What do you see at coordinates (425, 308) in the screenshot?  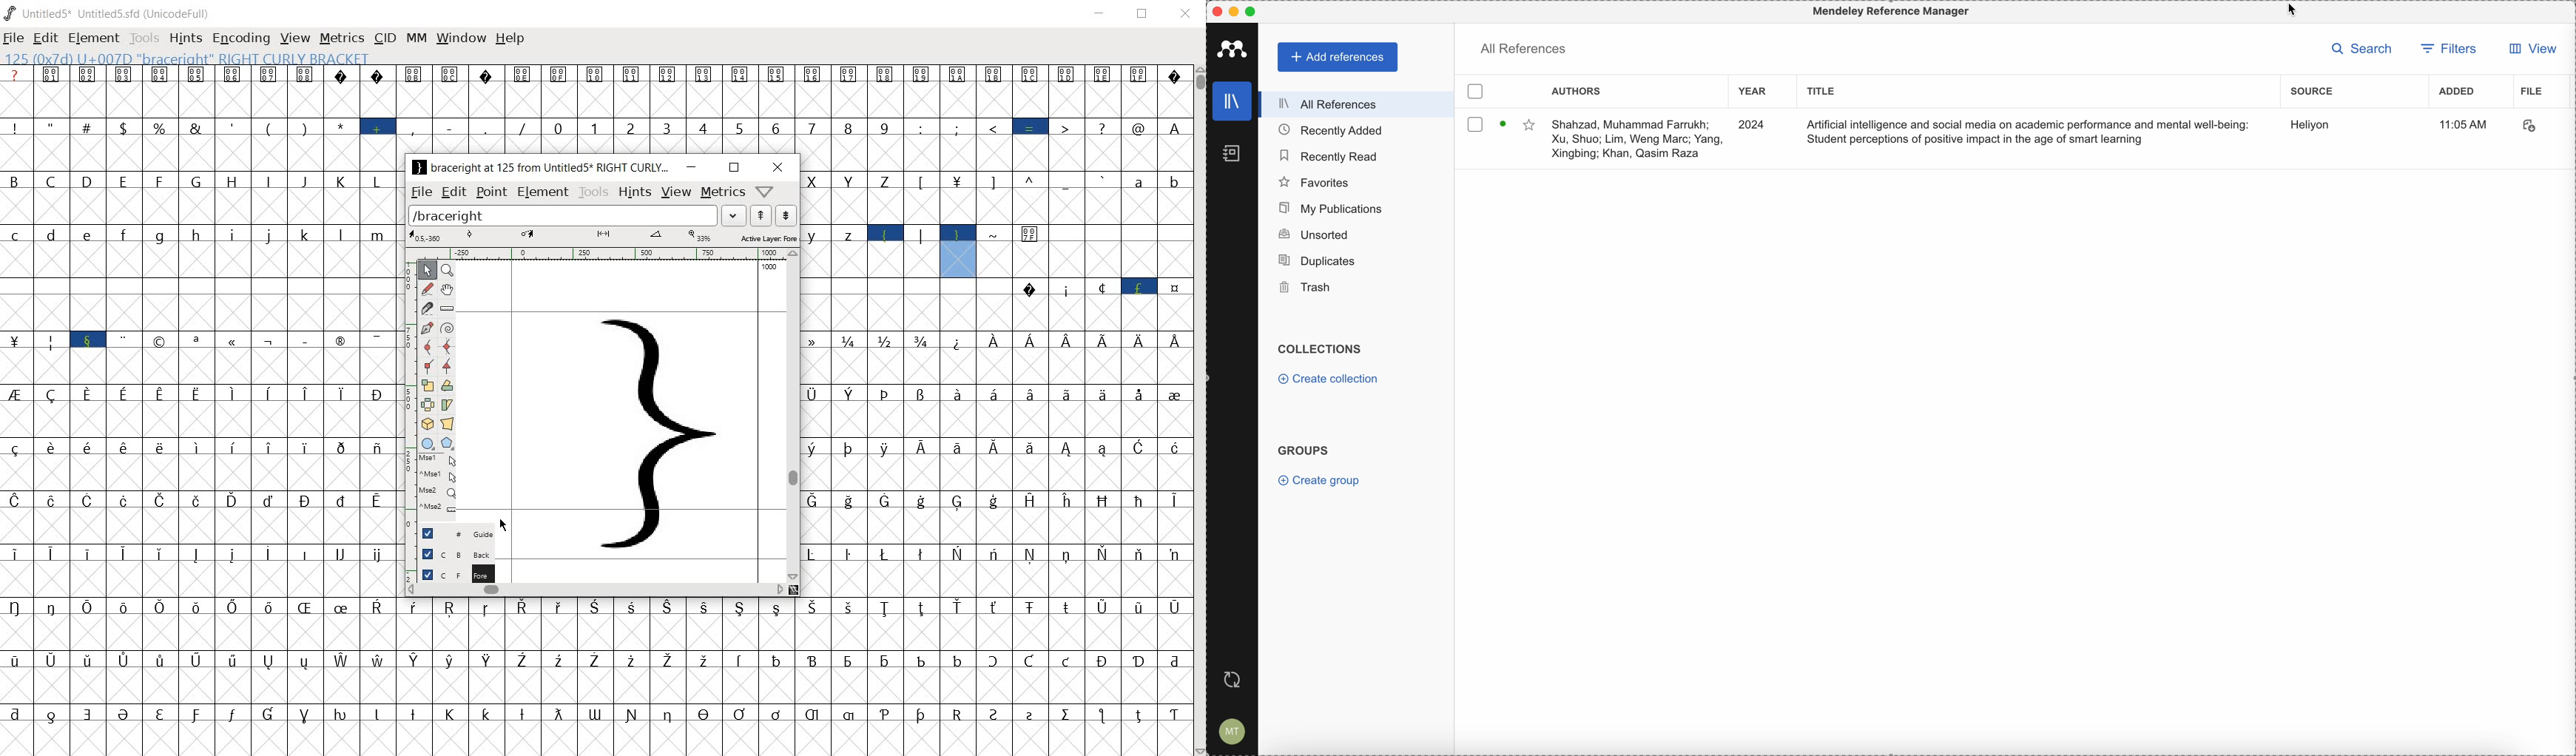 I see `cut splines in two` at bounding box center [425, 308].